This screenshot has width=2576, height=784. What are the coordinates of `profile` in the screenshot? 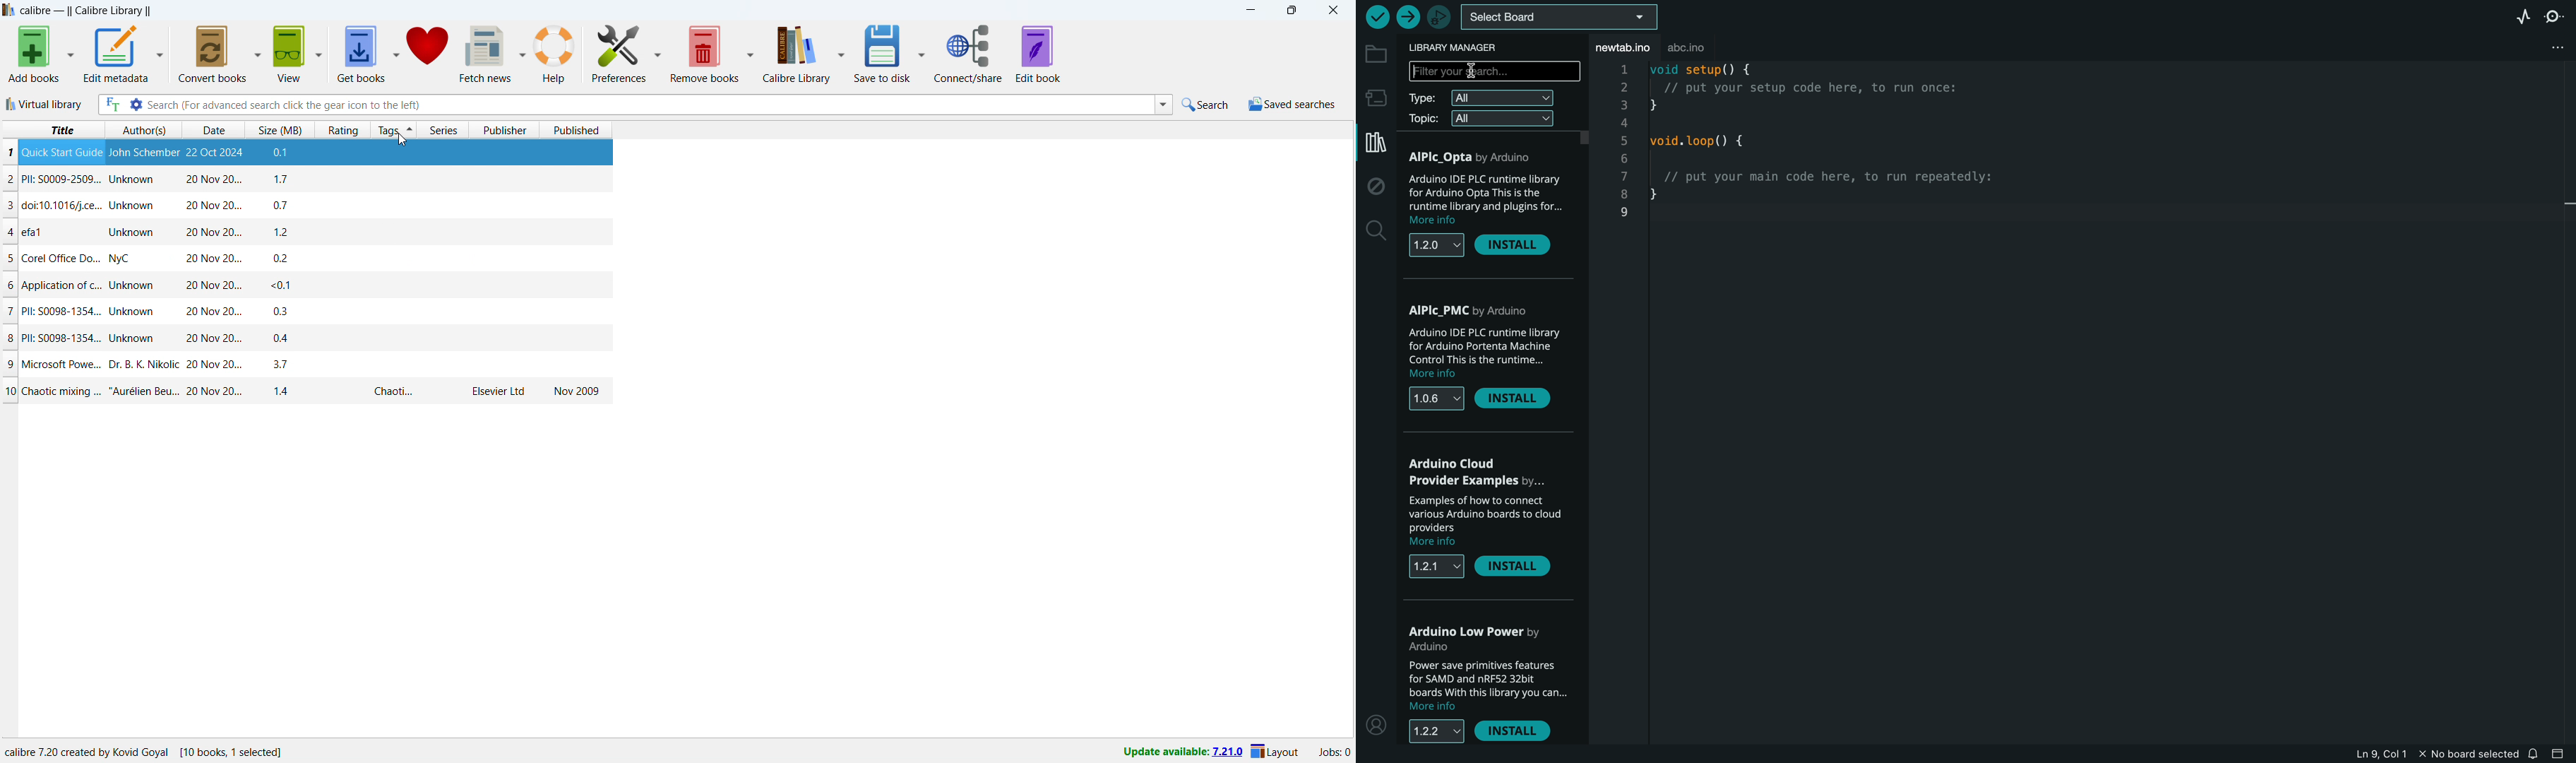 It's located at (1376, 727).